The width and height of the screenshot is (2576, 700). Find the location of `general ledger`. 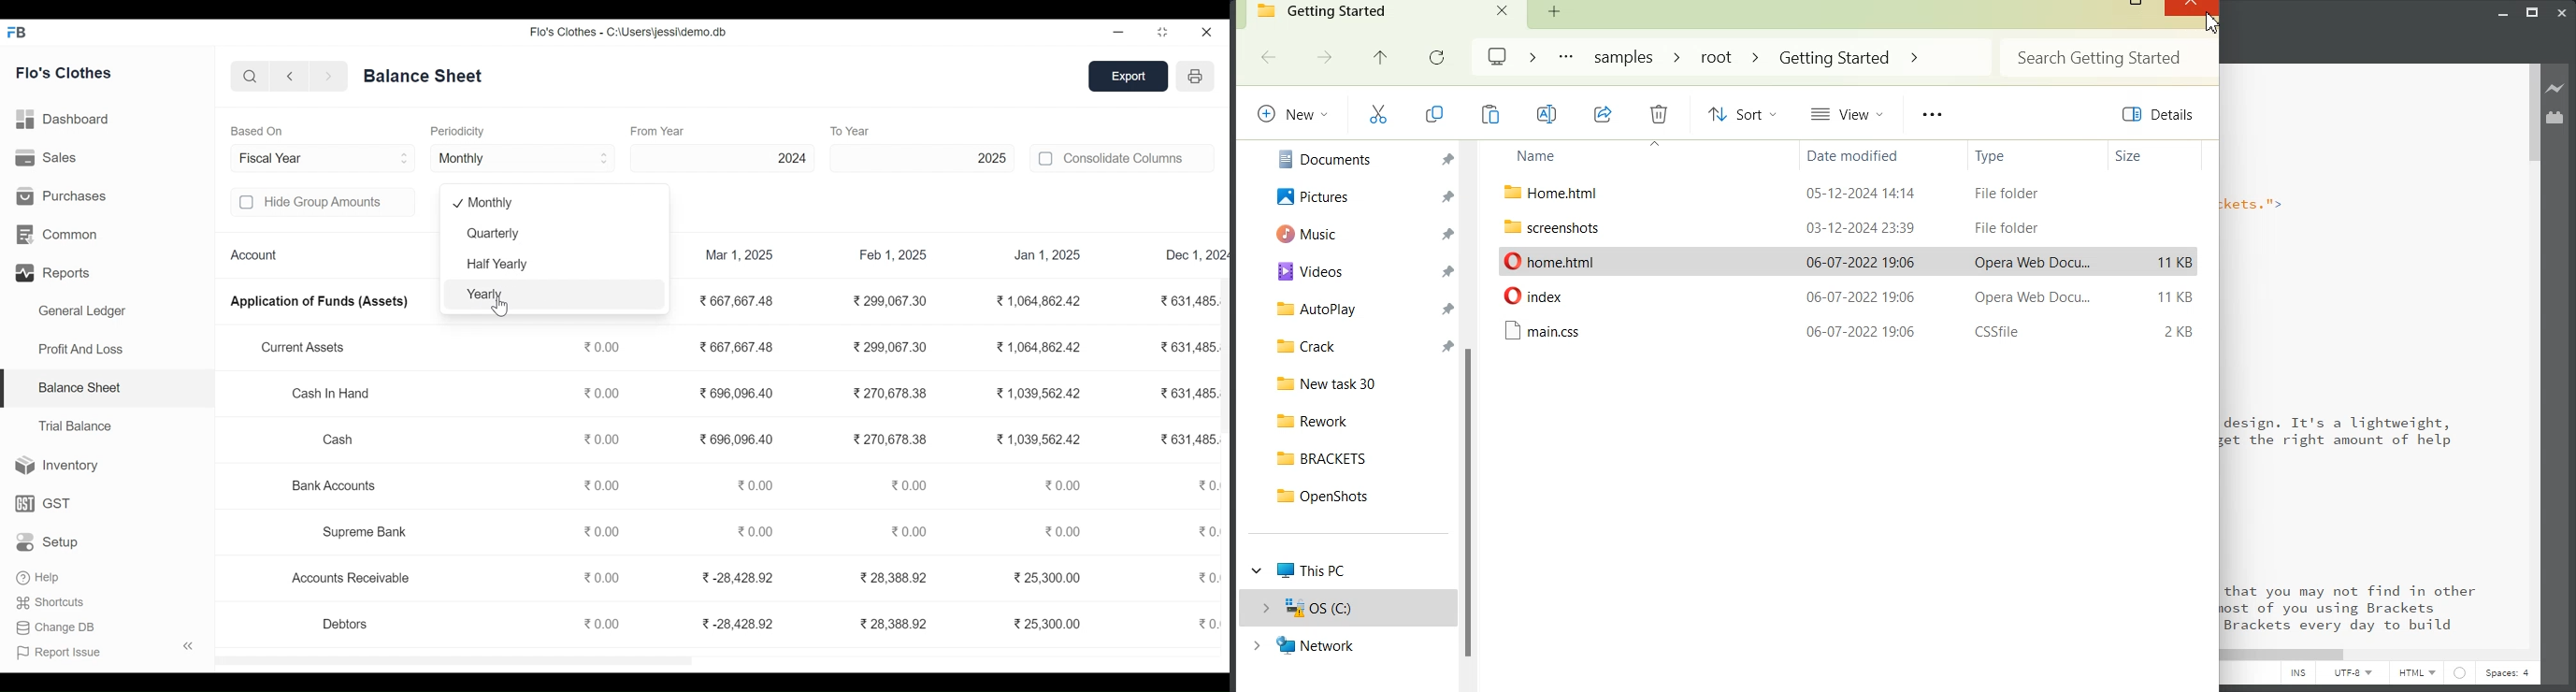

general ledger is located at coordinates (426, 75).